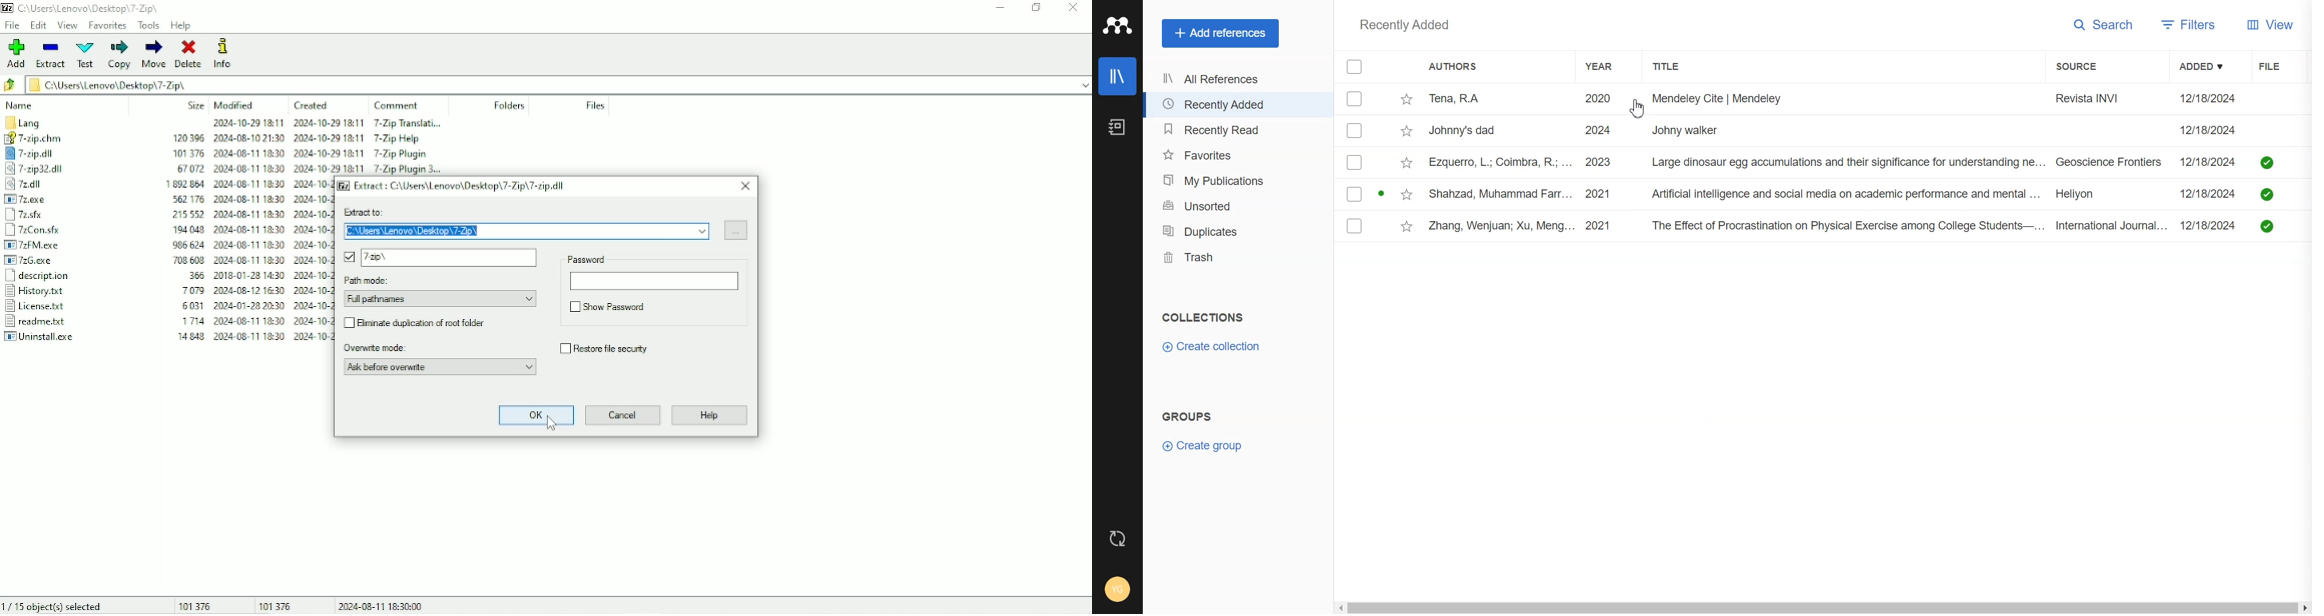 The image size is (2324, 616). What do you see at coordinates (1406, 26) in the screenshot?
I see `Recently added ` at bounding box center [1406, 26].